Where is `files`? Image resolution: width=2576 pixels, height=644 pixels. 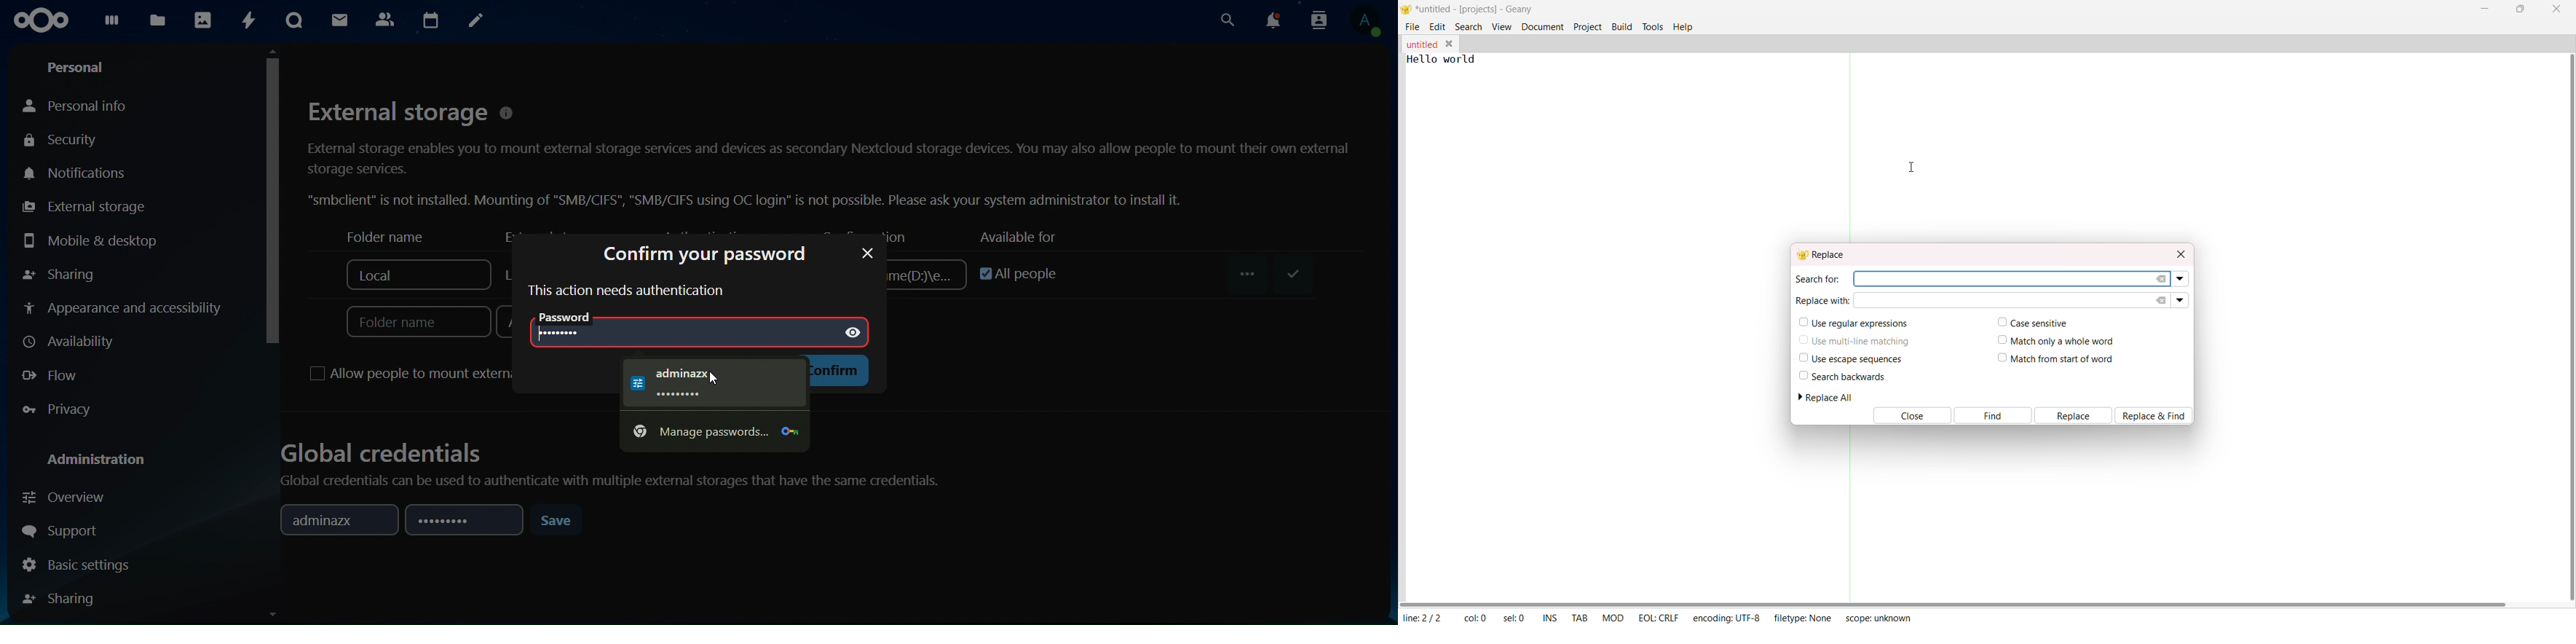
files is located at coordinates (157, 22).